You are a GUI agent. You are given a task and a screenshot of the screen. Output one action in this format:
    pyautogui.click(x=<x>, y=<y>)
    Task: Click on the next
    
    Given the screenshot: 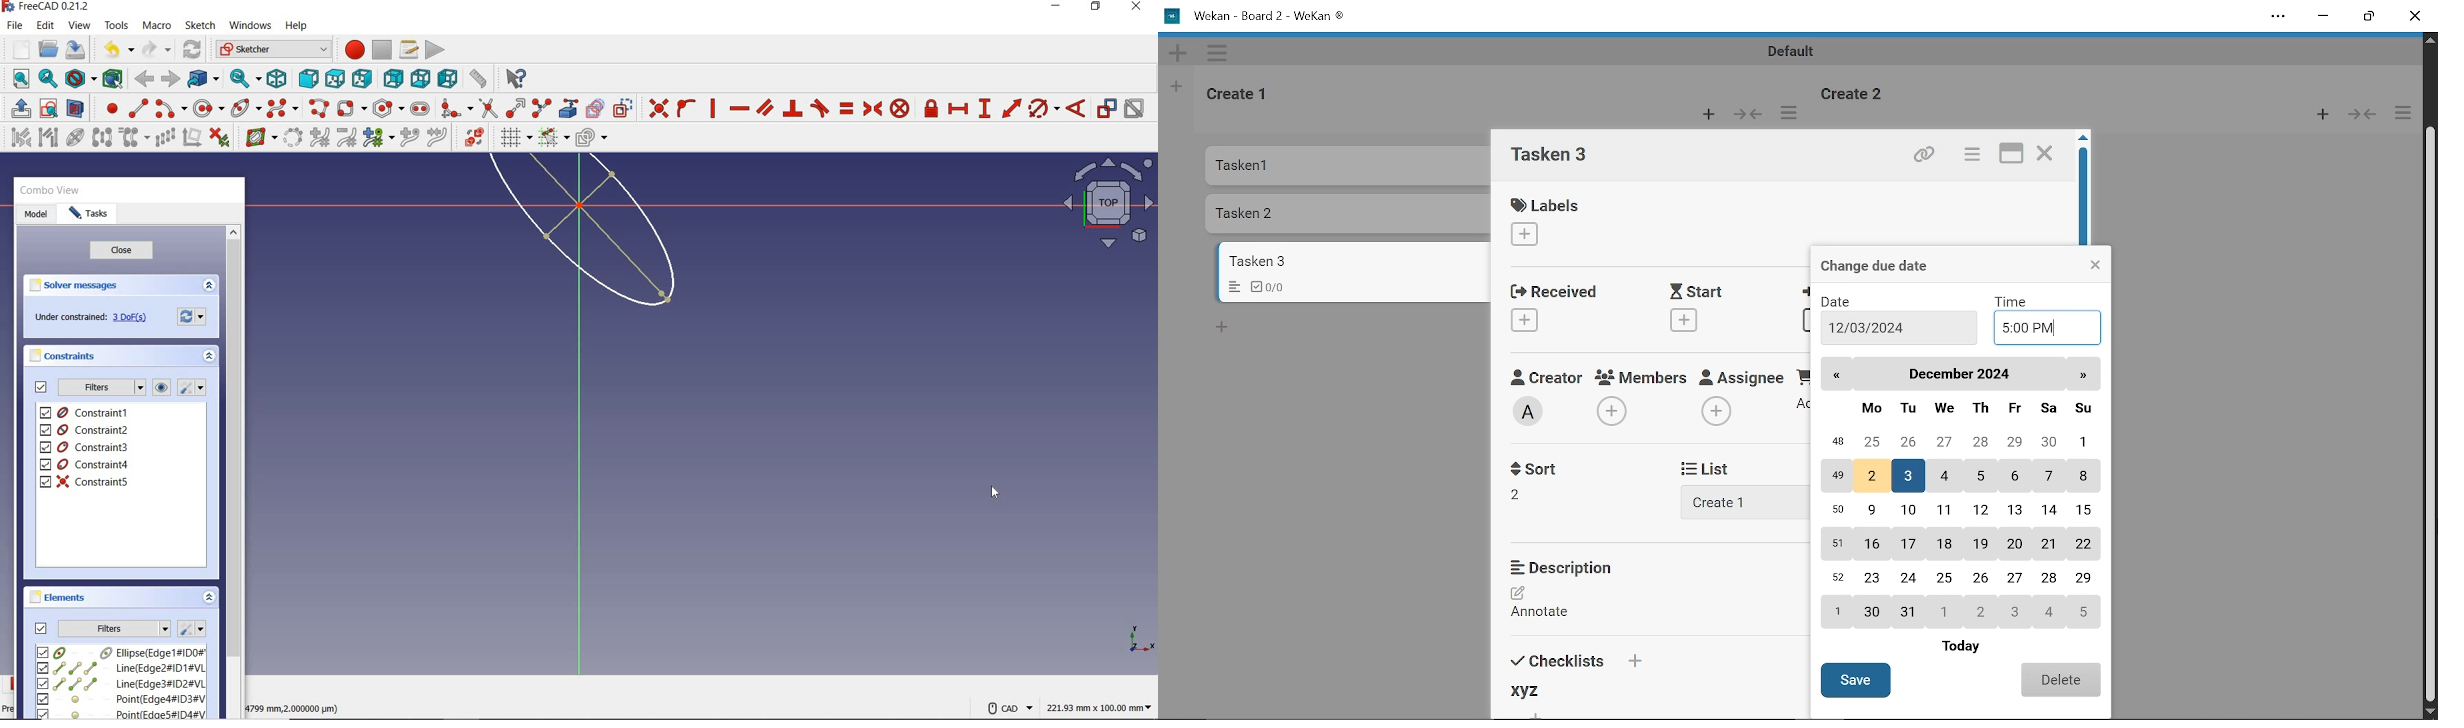 What is the action you would take?
    pyautogui.click(x=2085, y=374)
    